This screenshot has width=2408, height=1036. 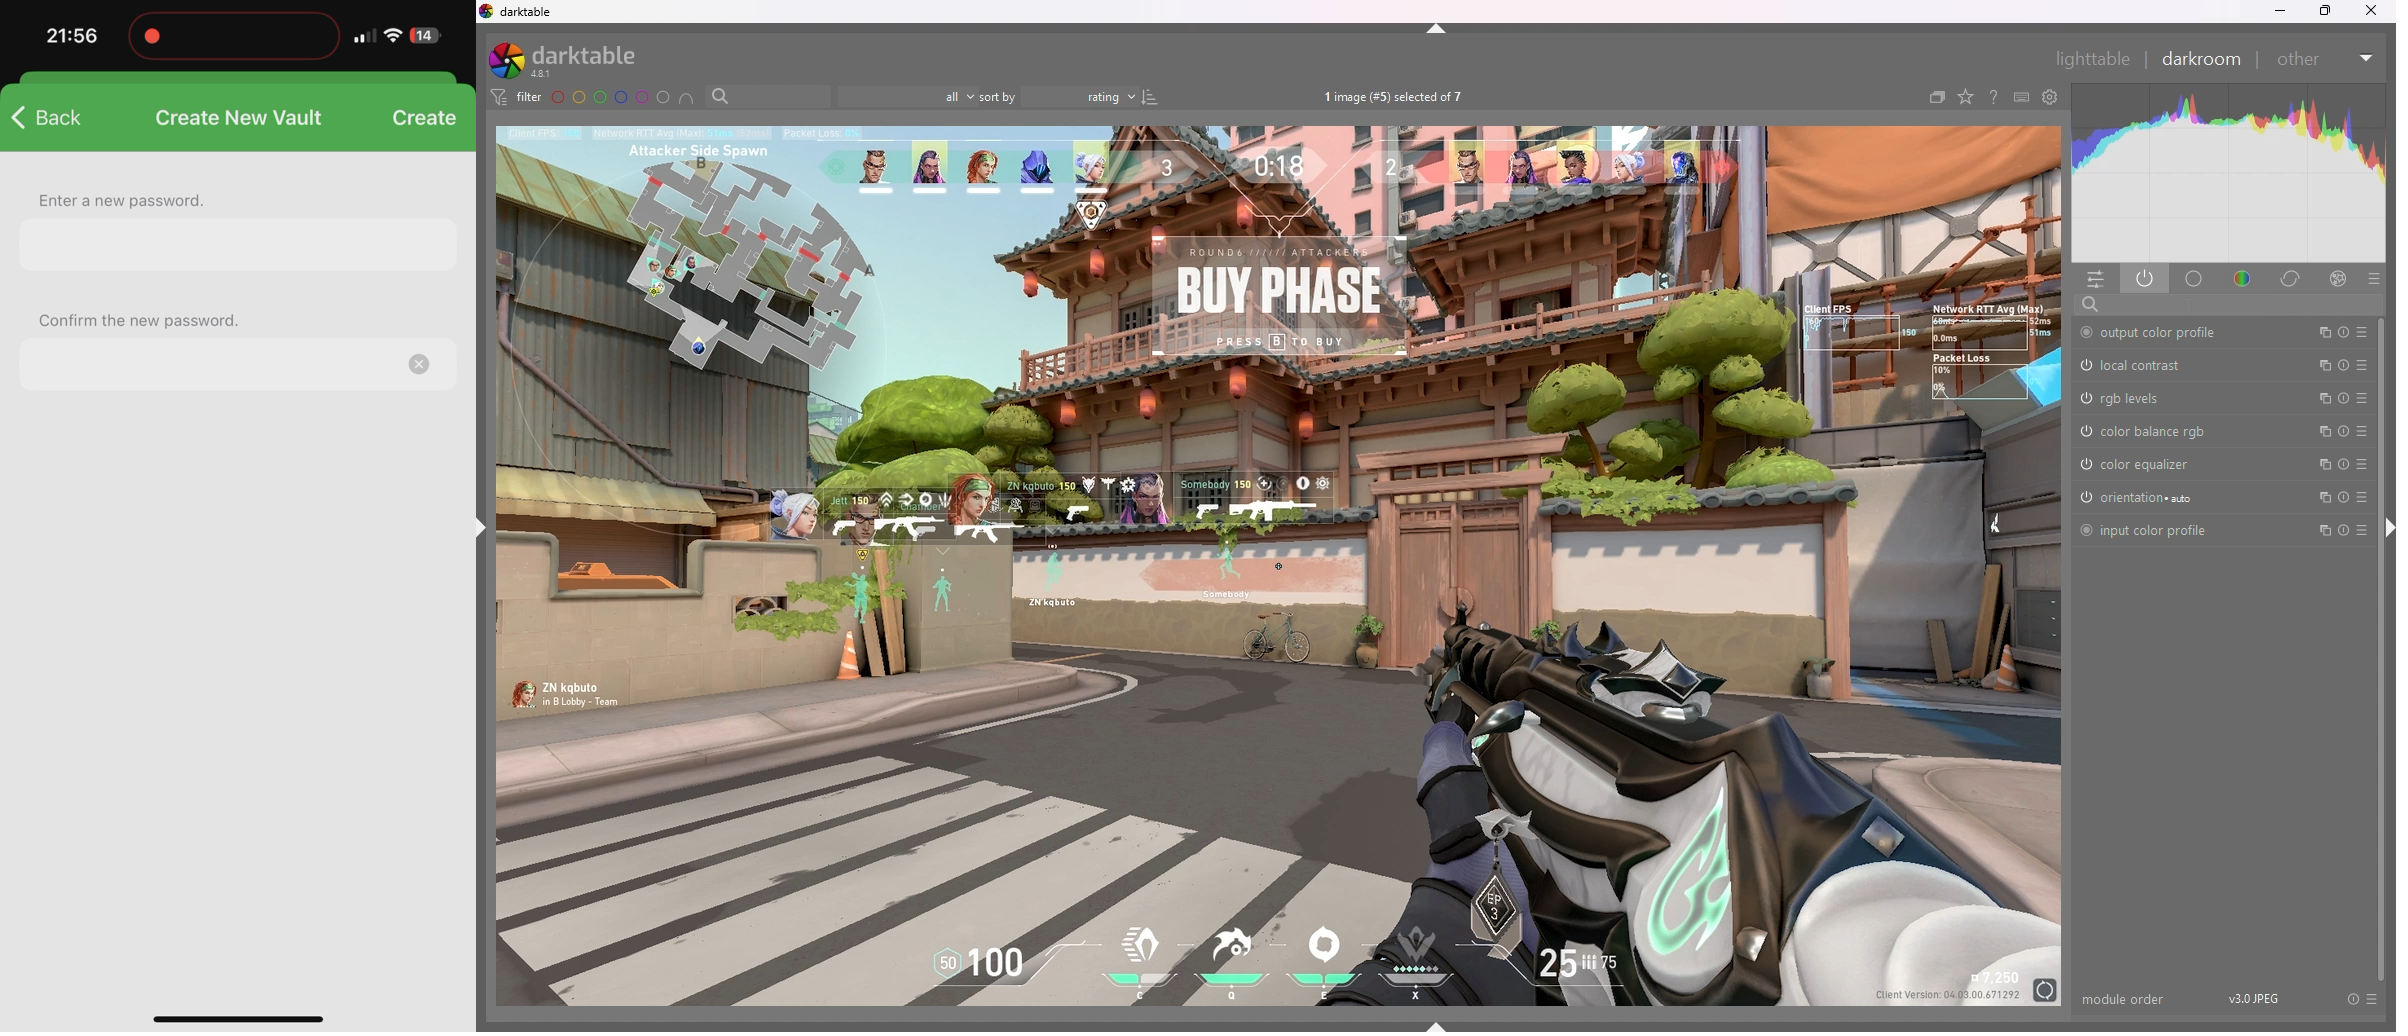 What do you see at coordinates (516, 97) in the screenshot?
I see `filter` at bounding box center [516, 97].